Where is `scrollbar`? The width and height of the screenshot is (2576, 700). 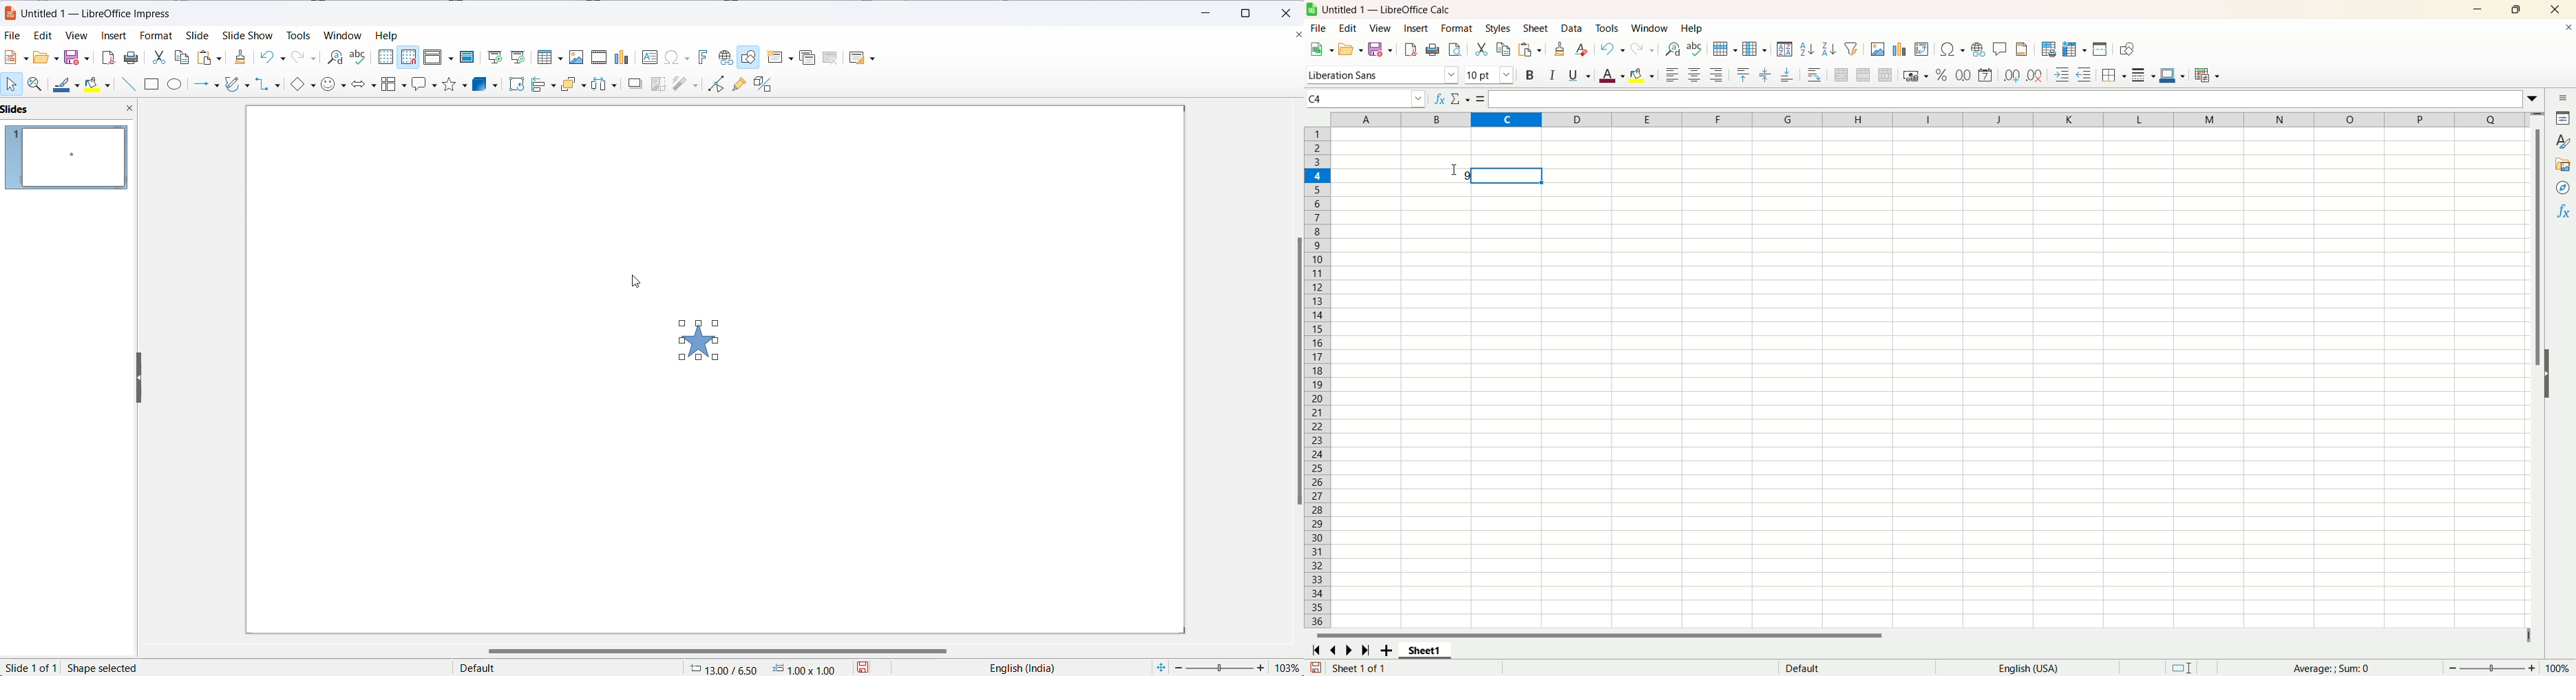 scrollbar is located at coordinates (1291, 374).